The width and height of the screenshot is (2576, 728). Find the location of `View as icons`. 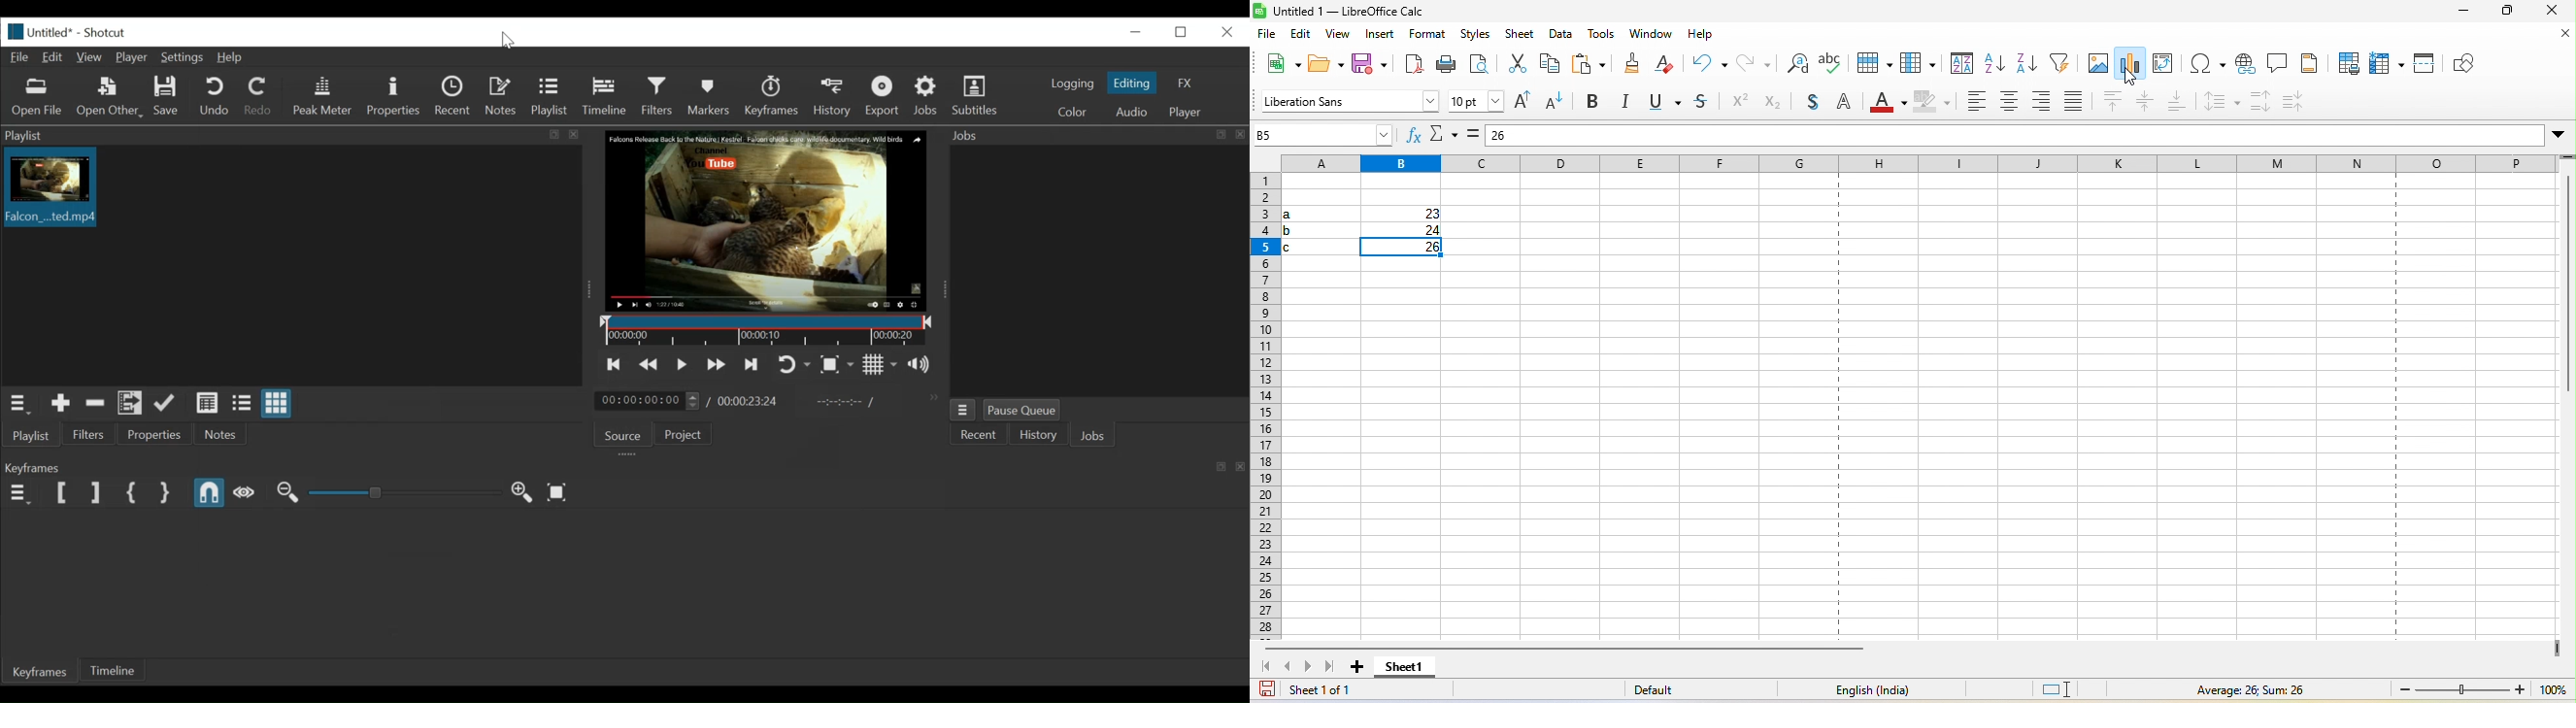

View as icons is located at coordinates (276, 405).